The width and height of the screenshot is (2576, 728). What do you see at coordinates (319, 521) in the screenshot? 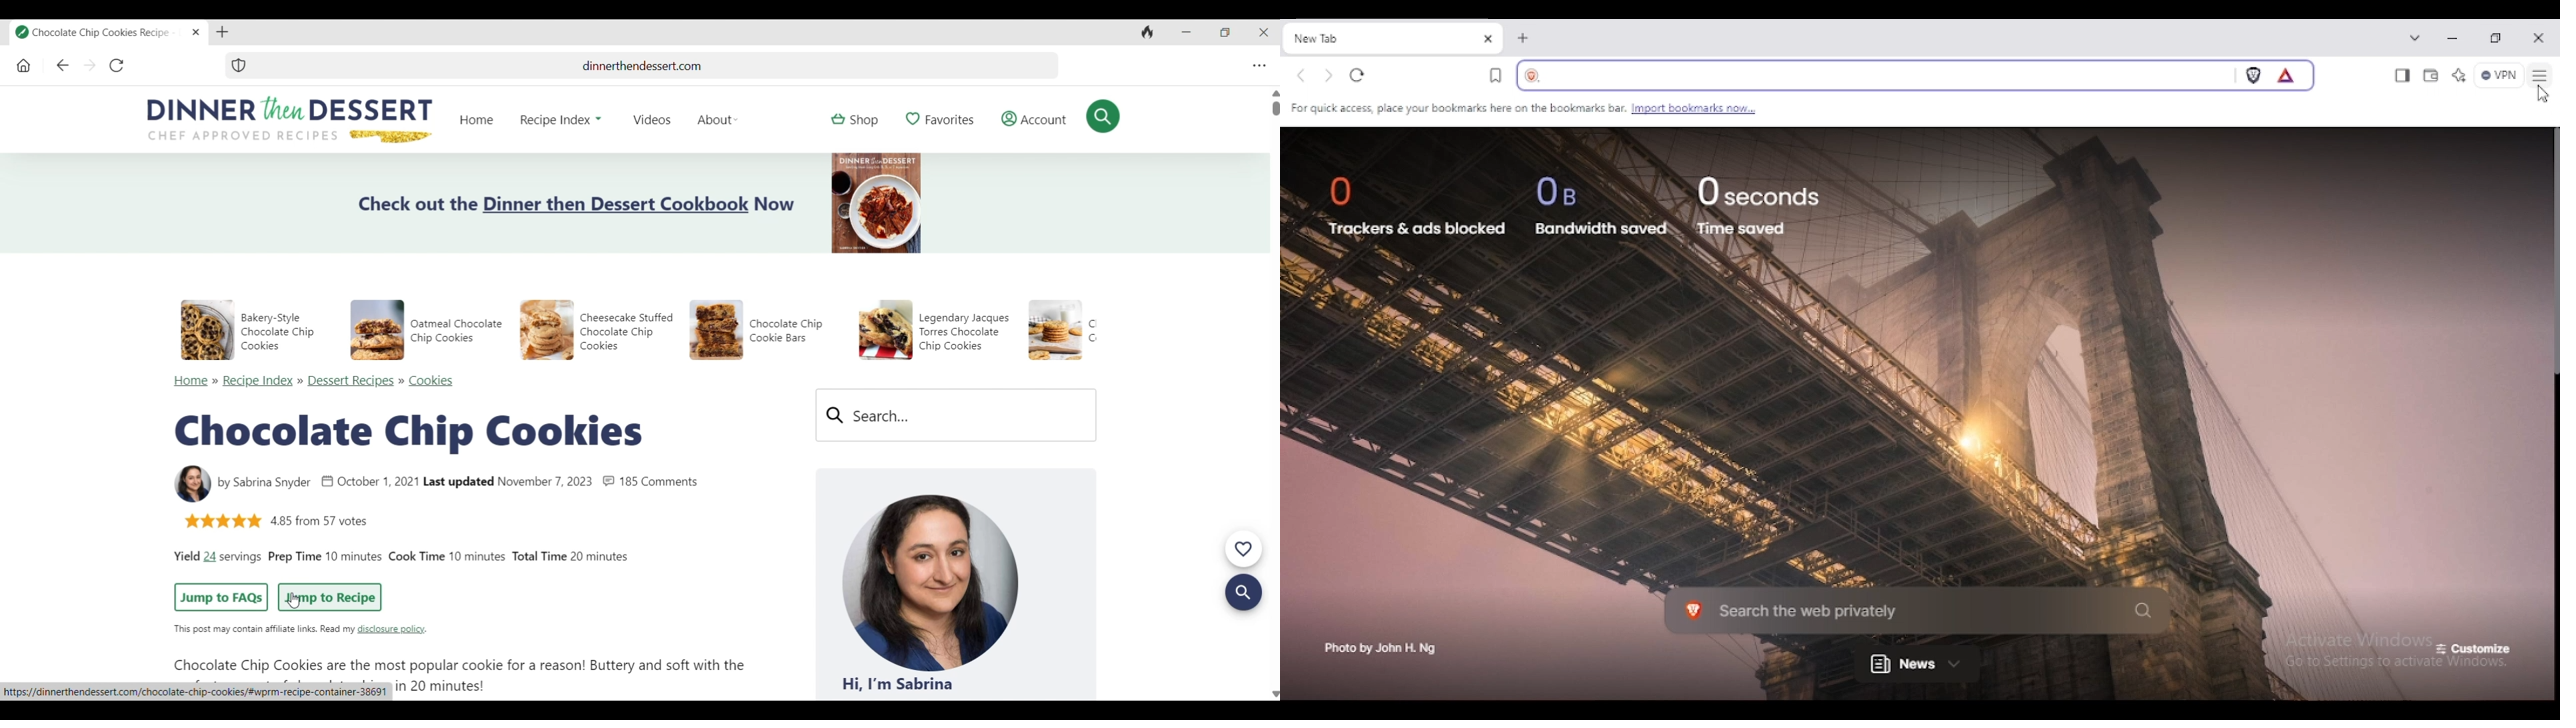
I see `4.85 from 57 votes` at bounding box center [319, 521].